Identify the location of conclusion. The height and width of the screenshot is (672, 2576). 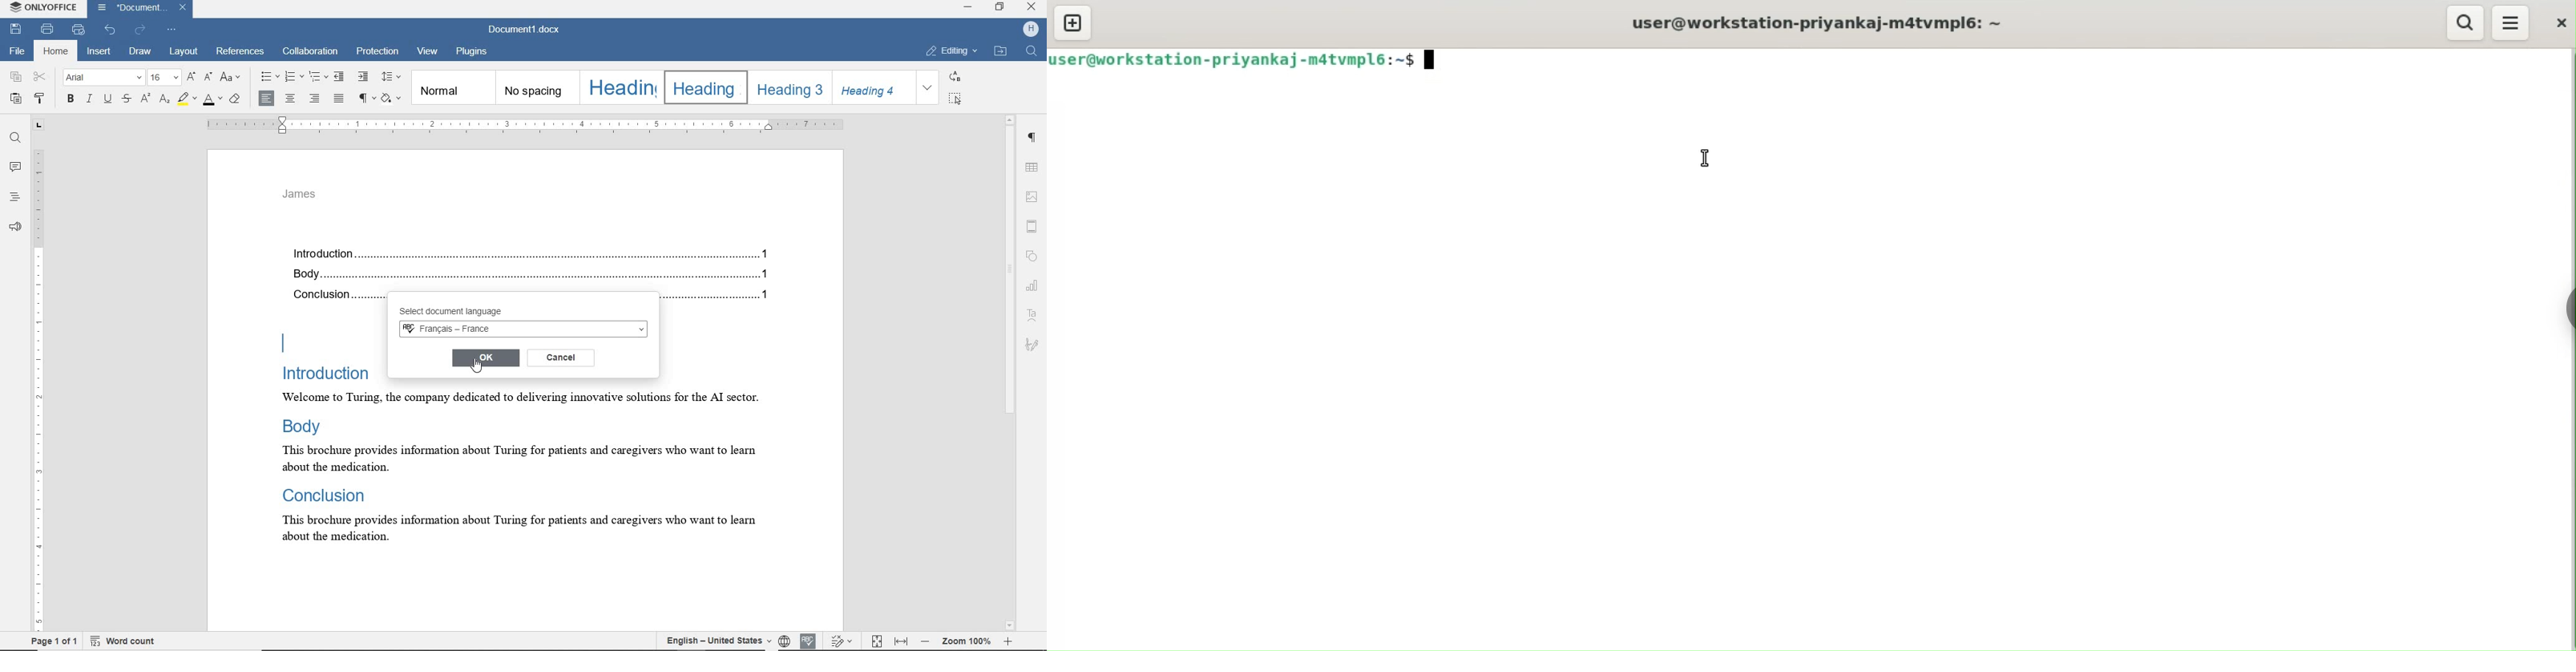
(334, 297).